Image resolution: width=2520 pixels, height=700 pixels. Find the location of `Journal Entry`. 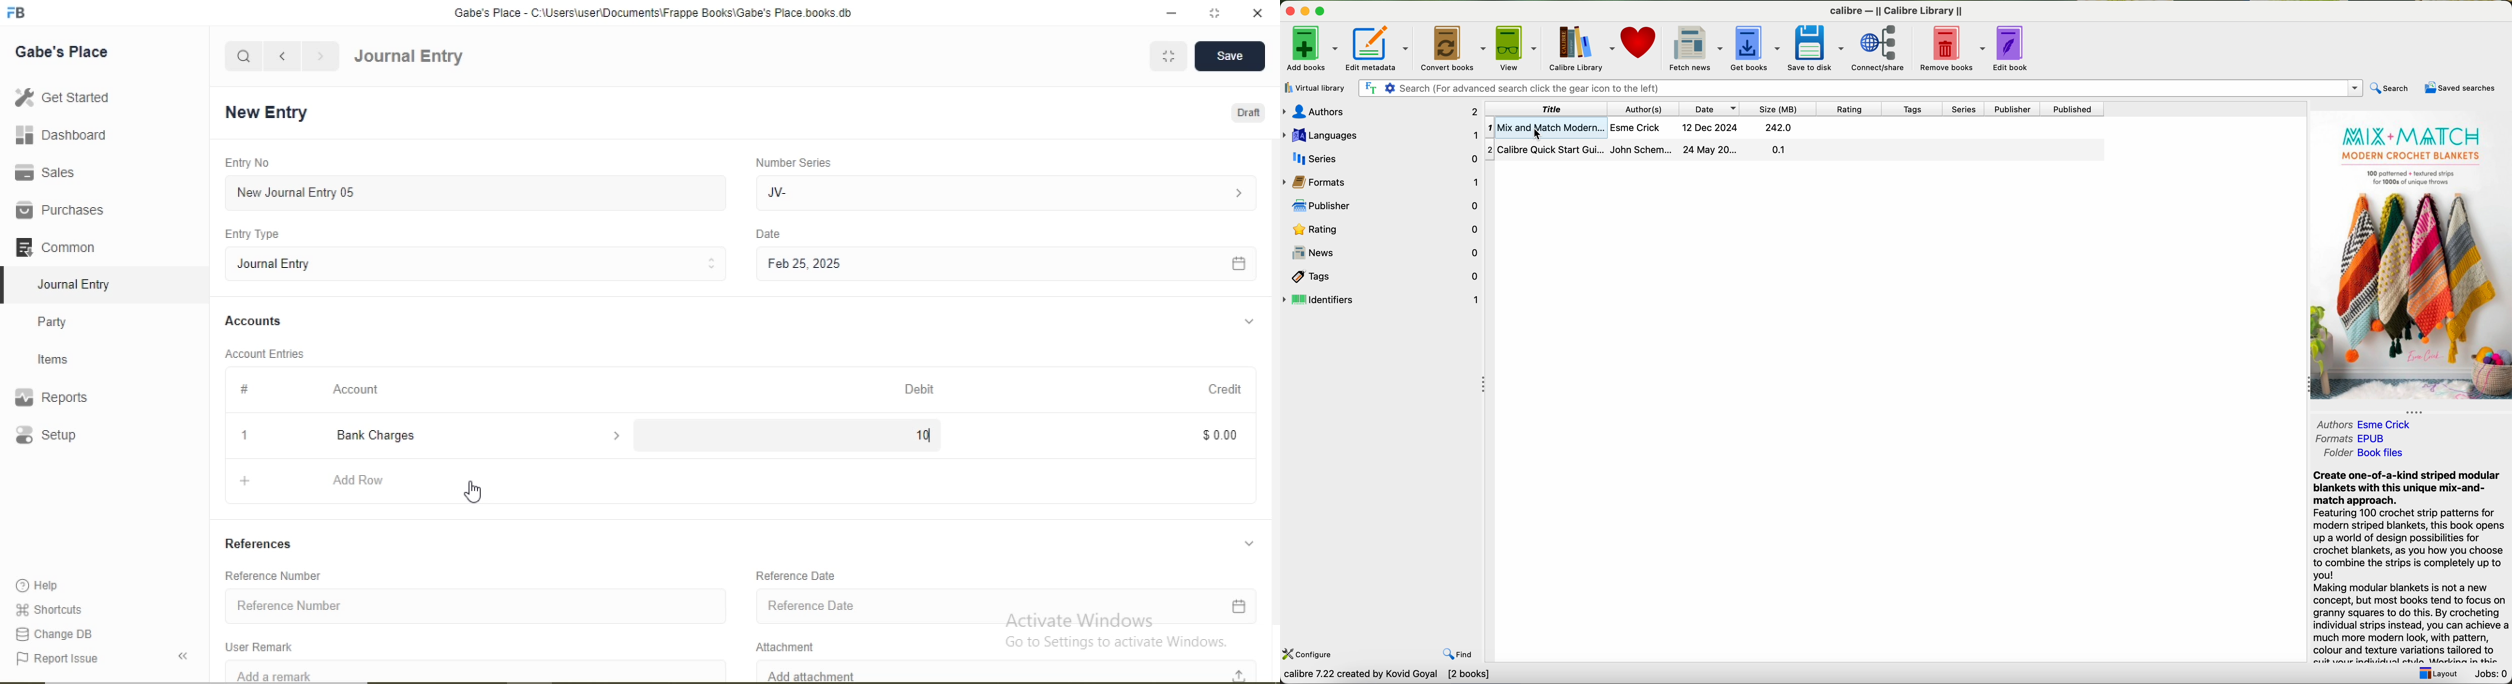

Journal Entry is located at coordinates (80, 282).